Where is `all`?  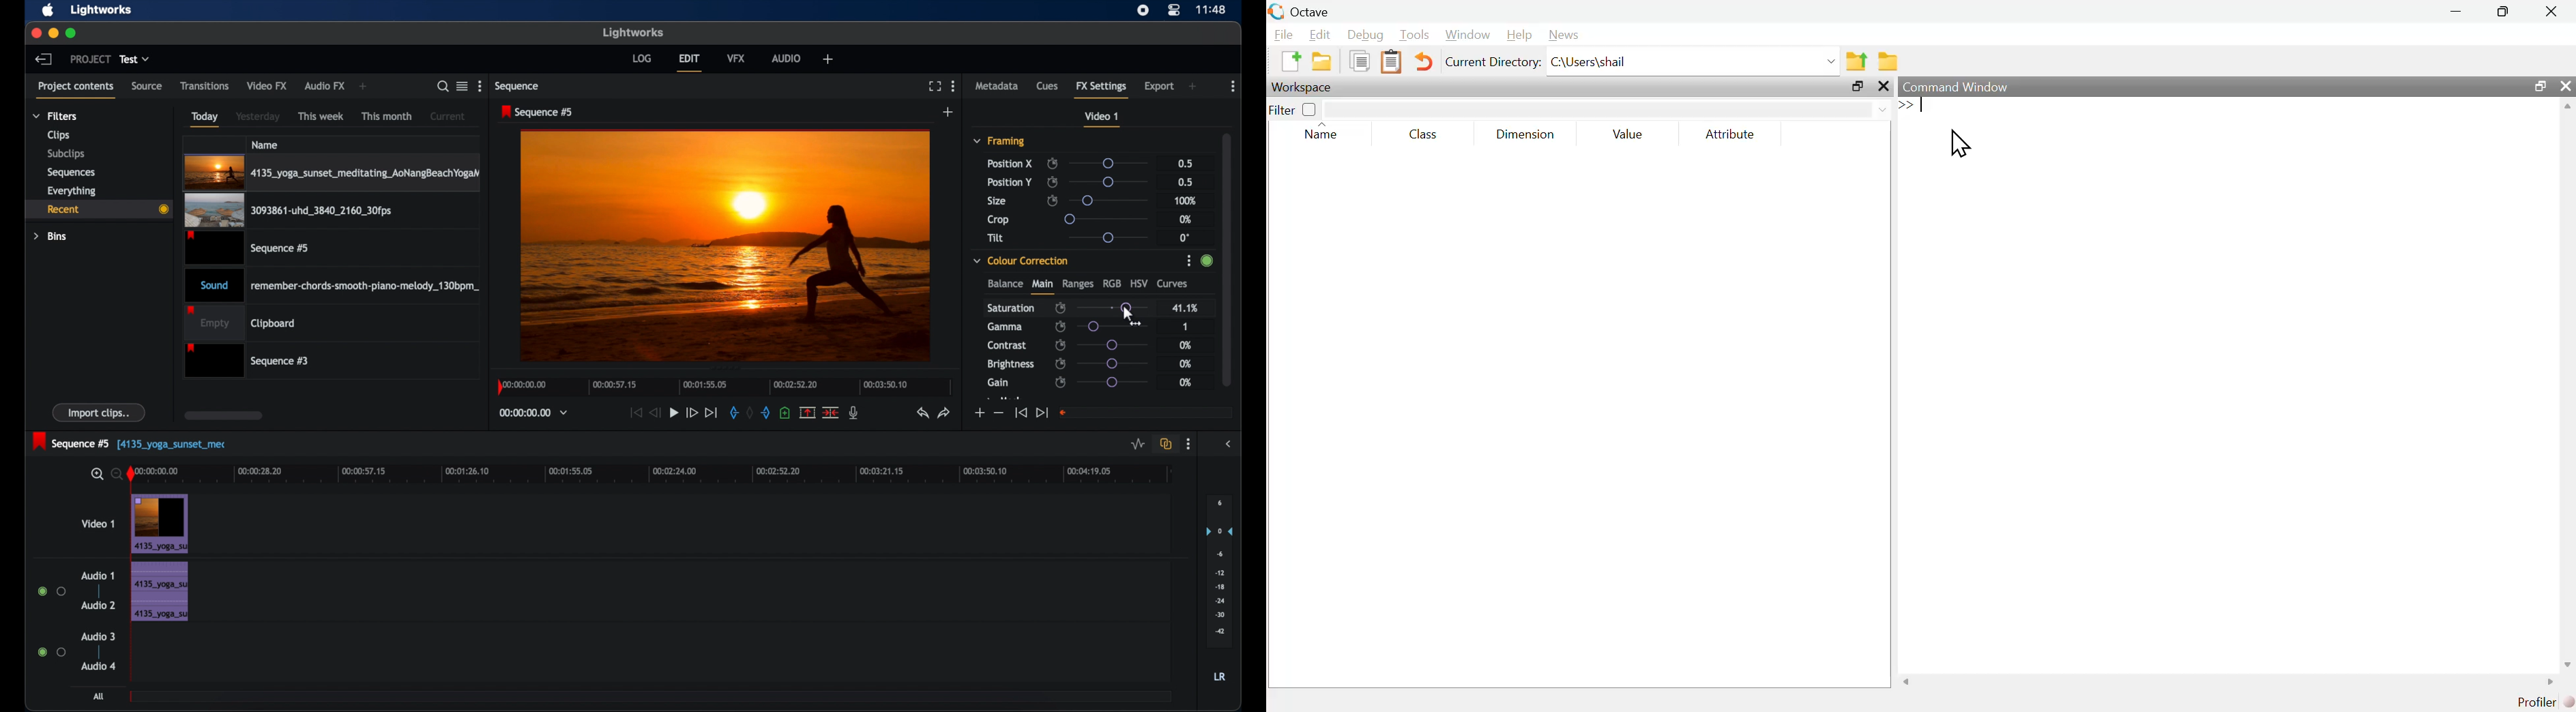 all is located at coordinates (99, 696).